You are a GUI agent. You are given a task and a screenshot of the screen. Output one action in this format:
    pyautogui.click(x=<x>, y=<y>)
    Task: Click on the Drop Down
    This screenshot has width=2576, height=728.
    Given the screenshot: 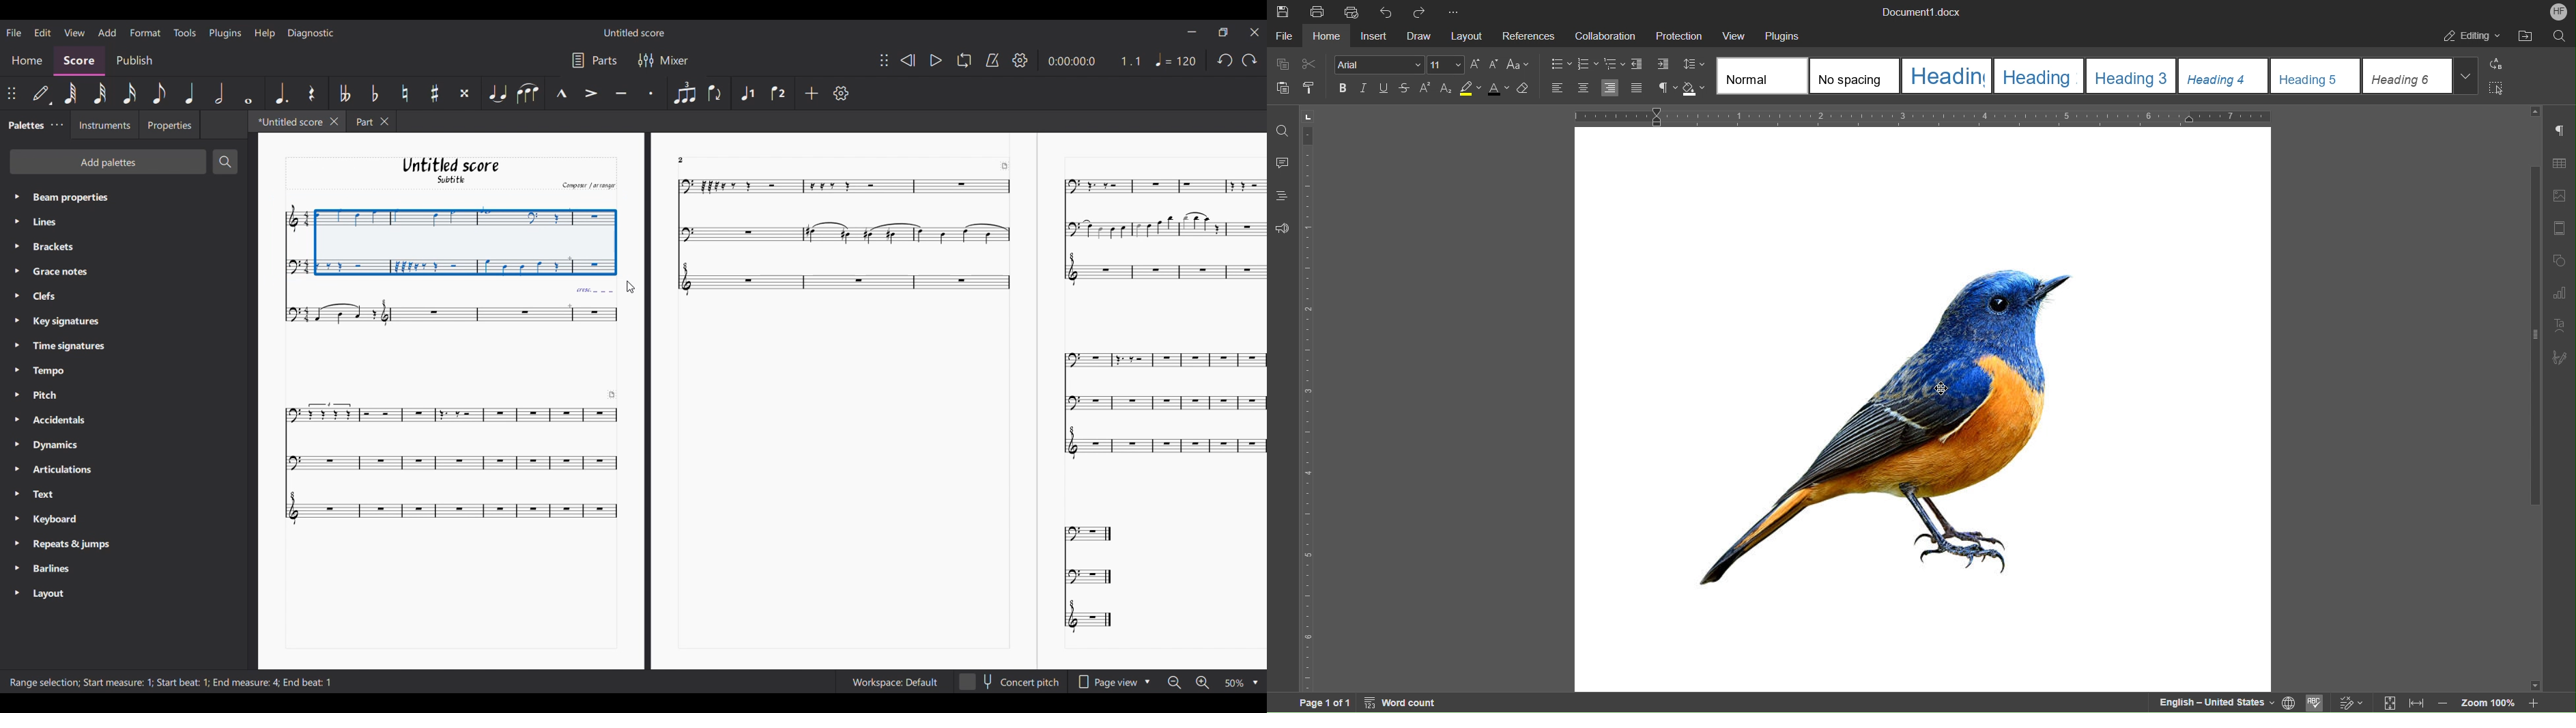 What is the action you would take?
    pyautogui.click(x=2465, y=75)
    